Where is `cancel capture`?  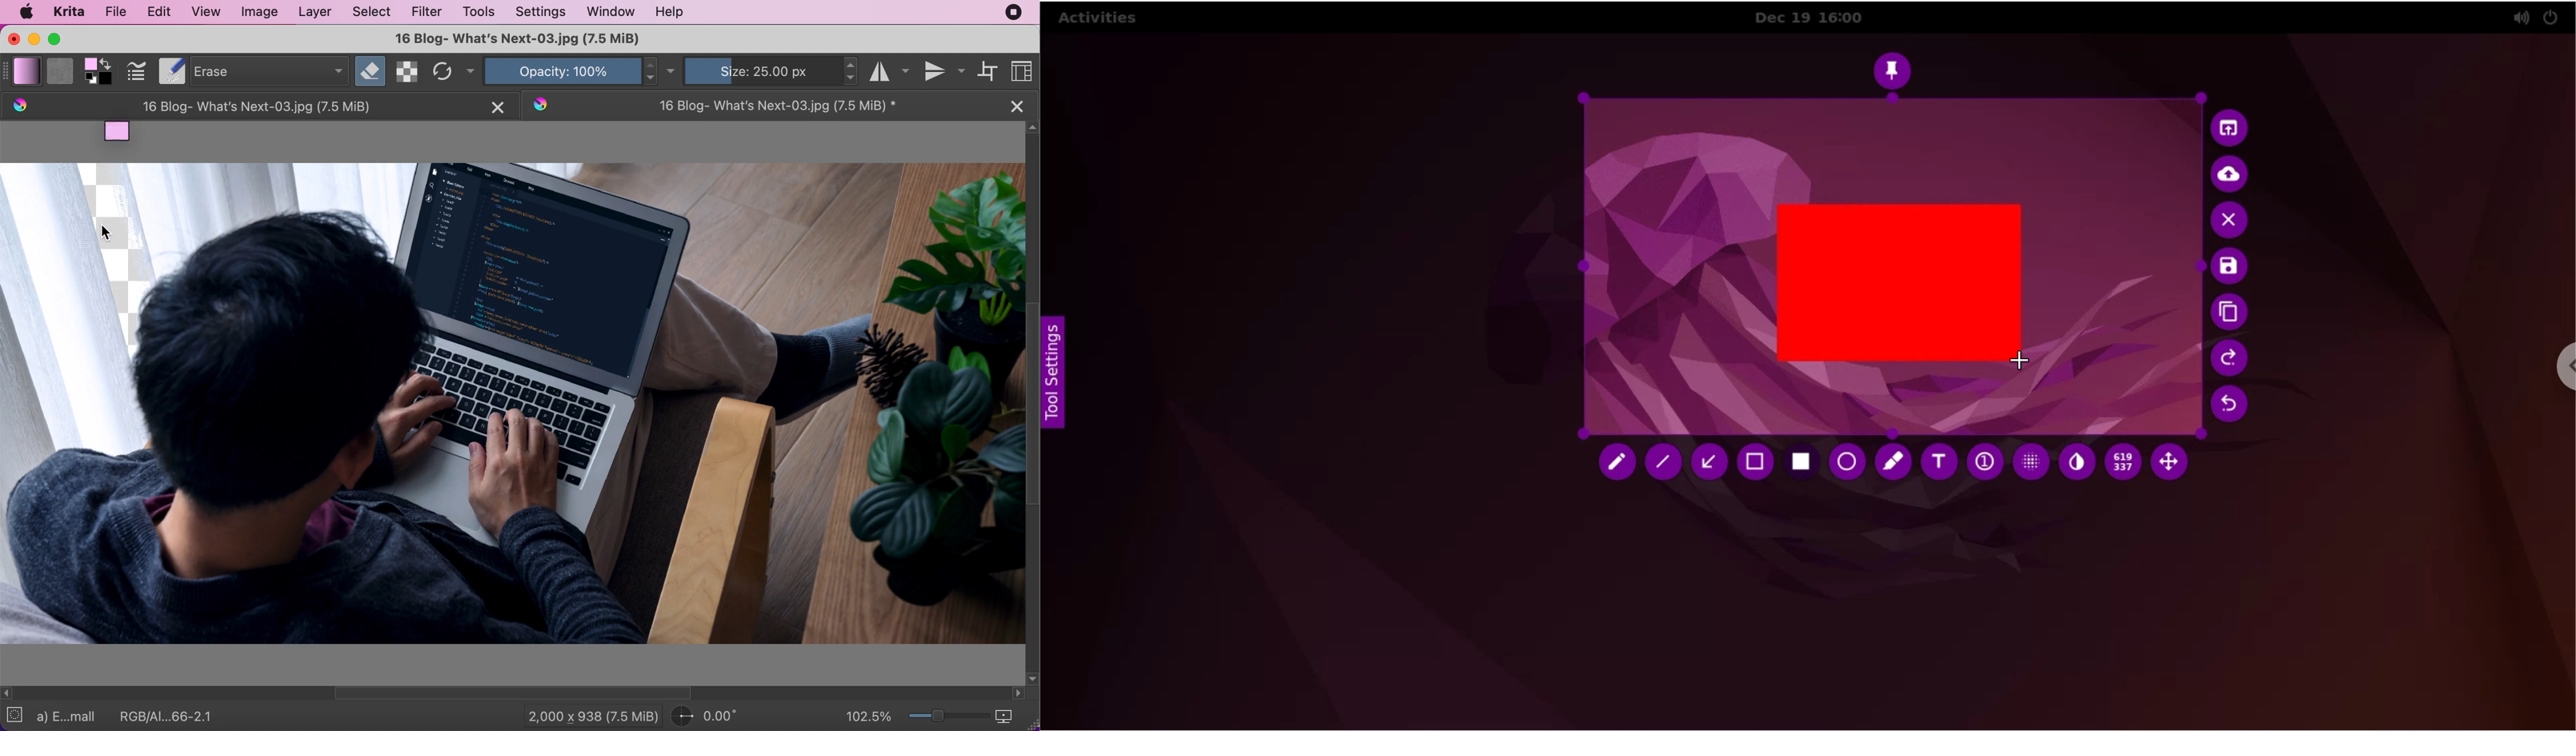 cancel capture is located at coordinates (2231, 222).